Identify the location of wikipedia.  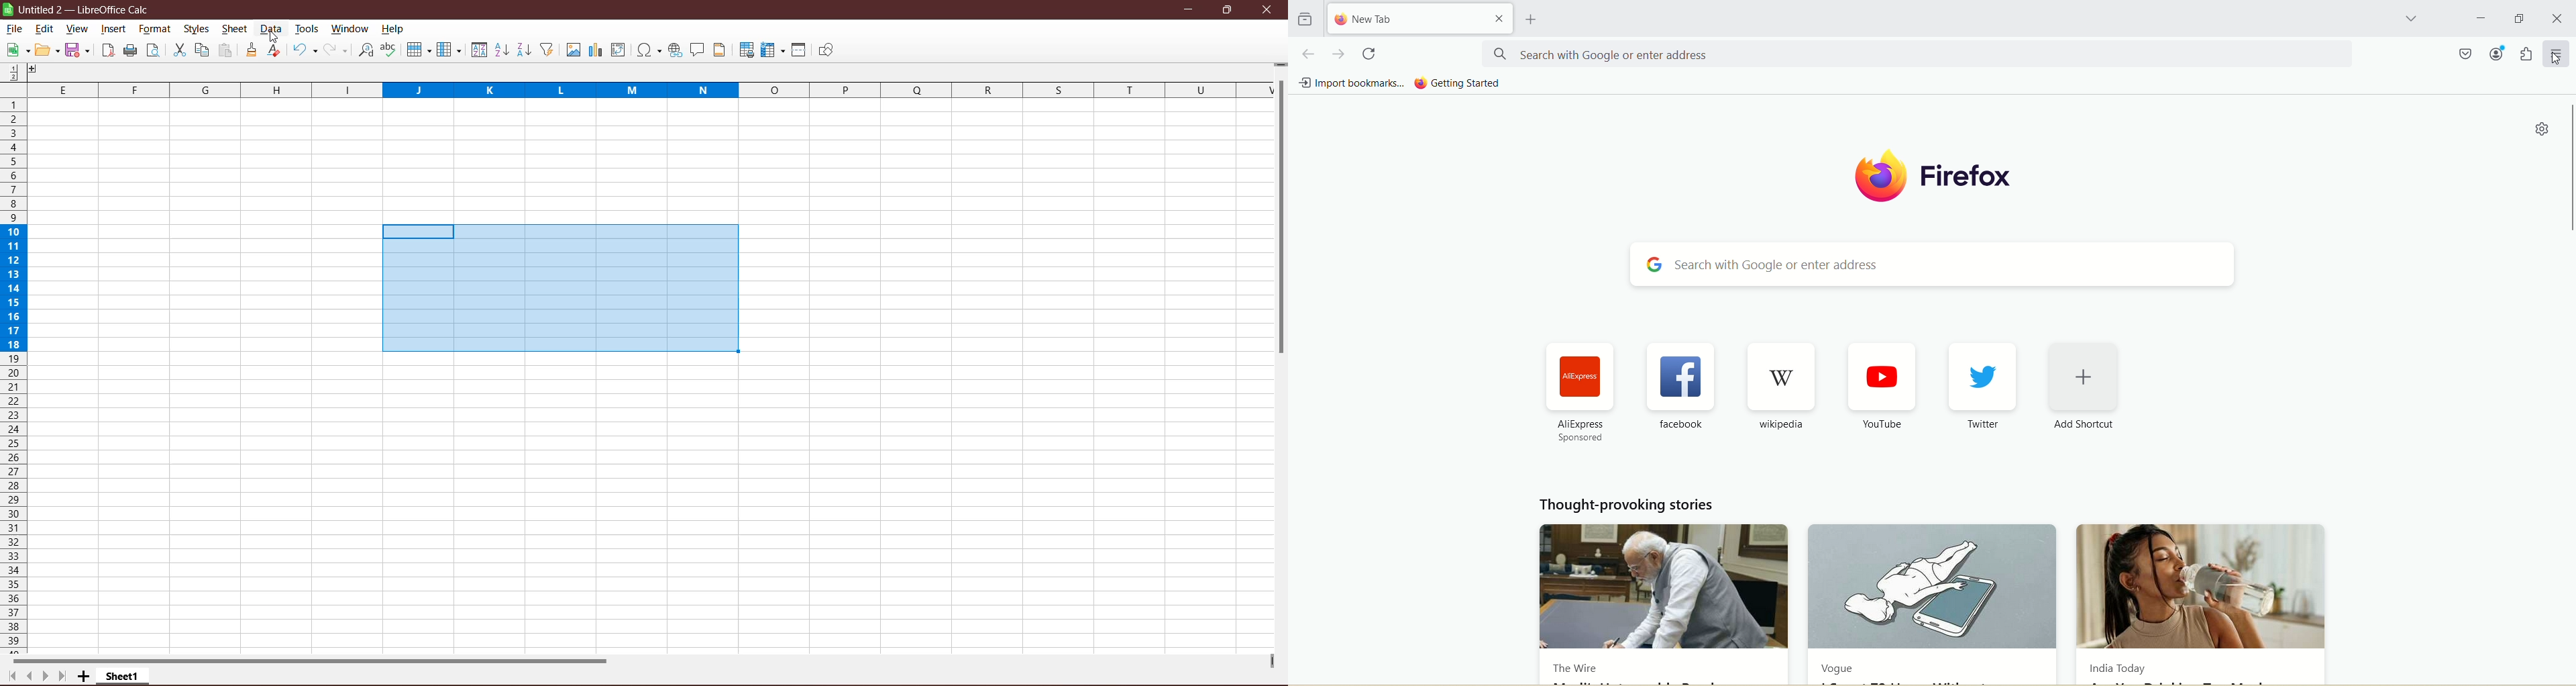
(1781, 377).